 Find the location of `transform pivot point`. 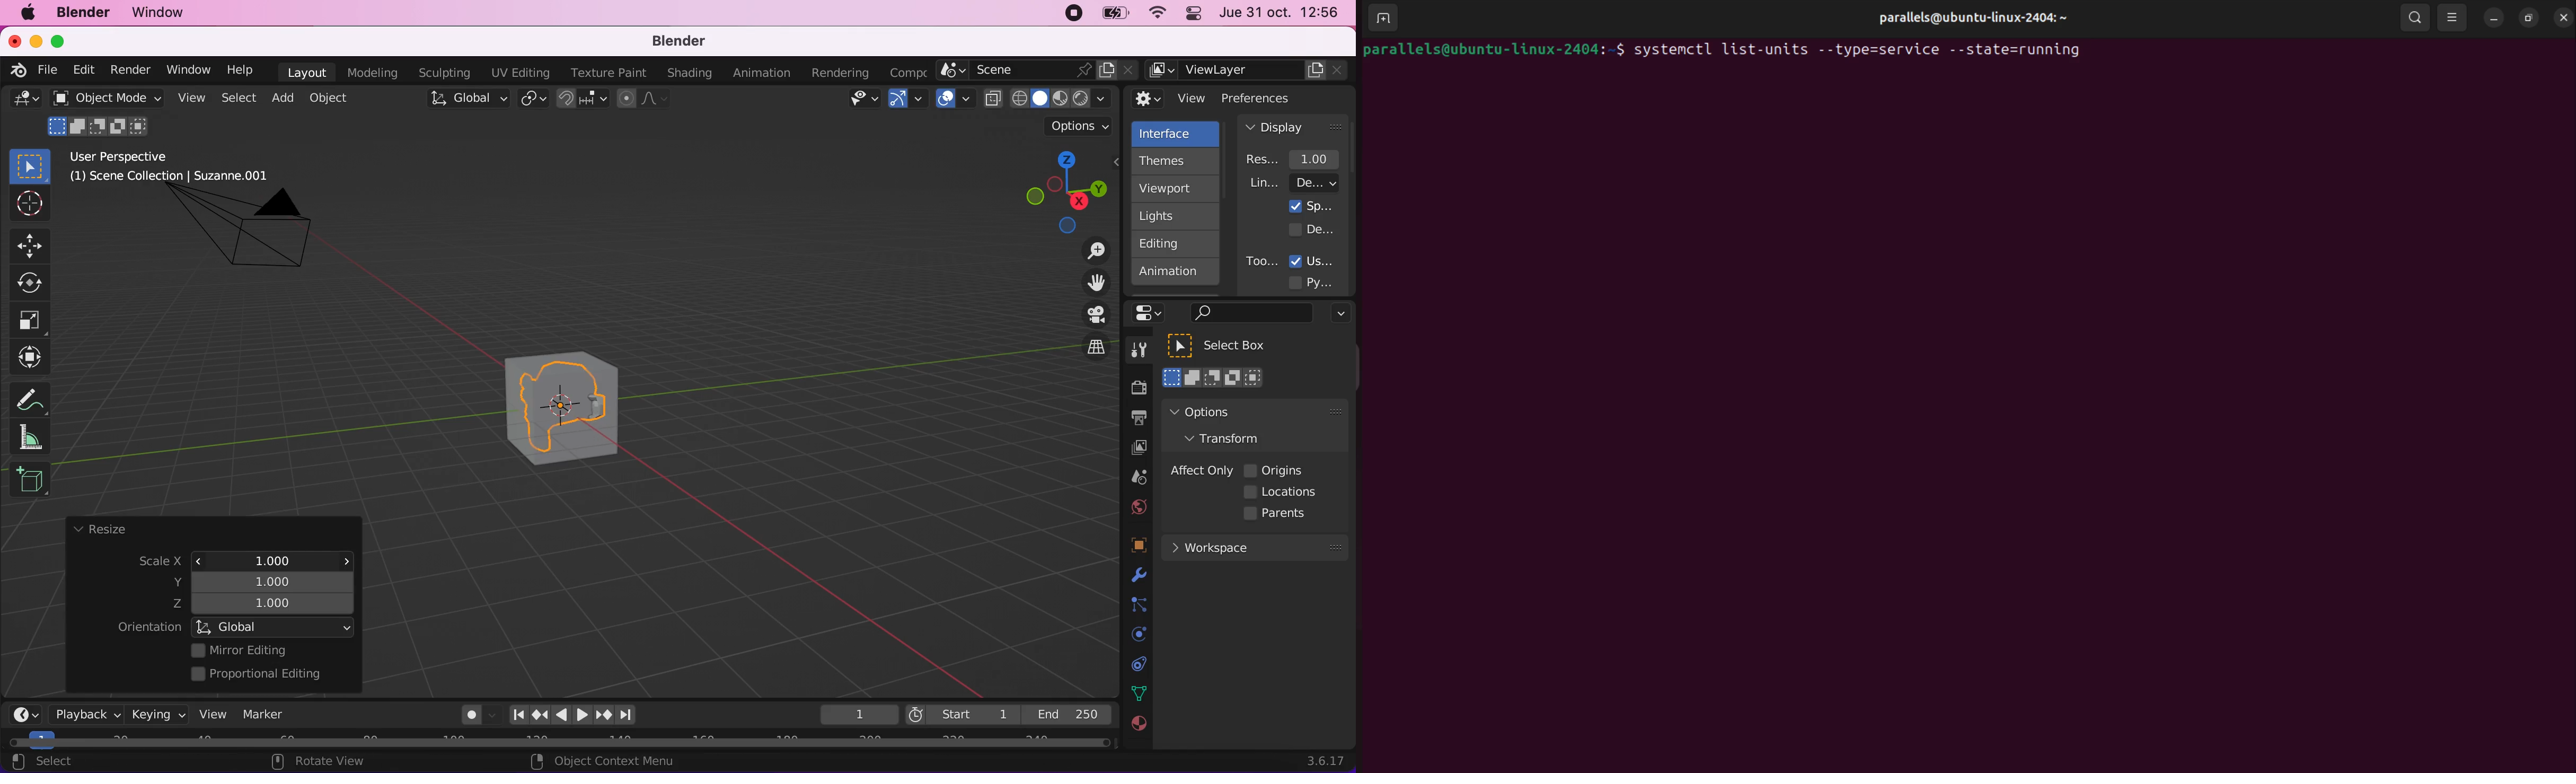

transform pivot point is located at coordinates (535, 100).